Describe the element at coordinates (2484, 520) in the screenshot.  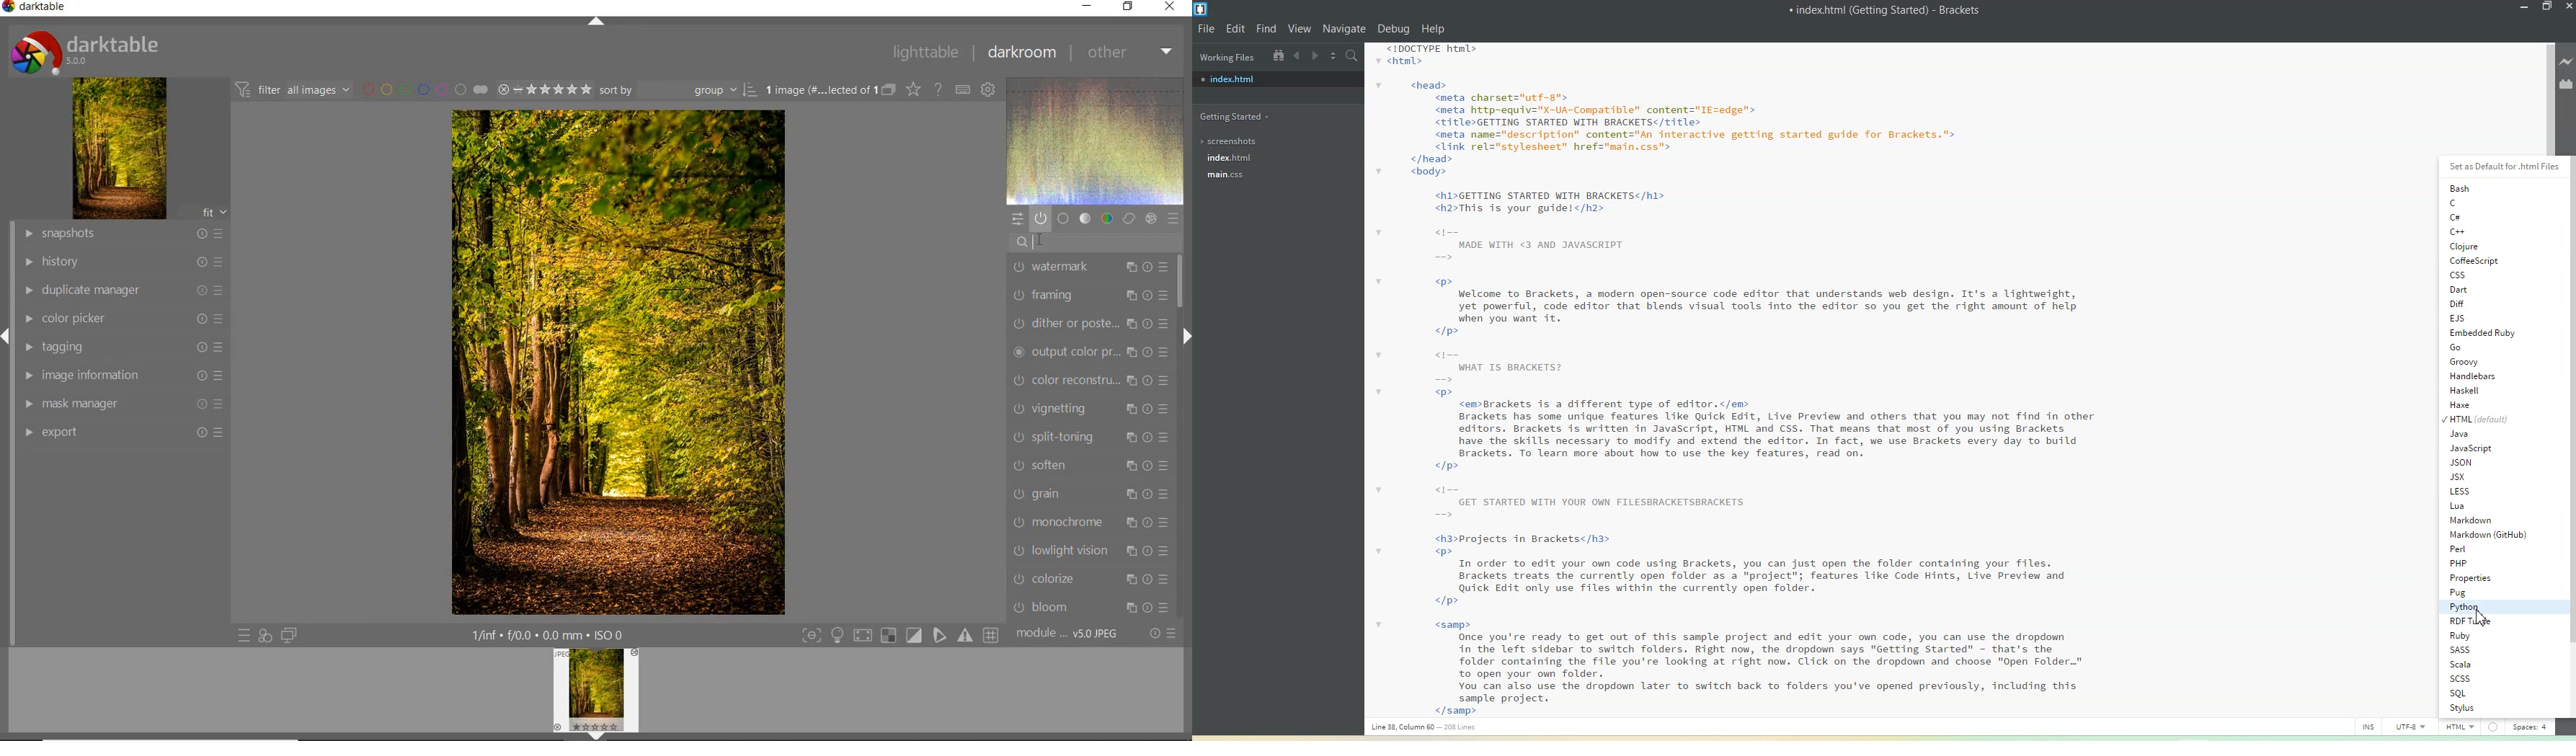
I see `Markdown` at that location.